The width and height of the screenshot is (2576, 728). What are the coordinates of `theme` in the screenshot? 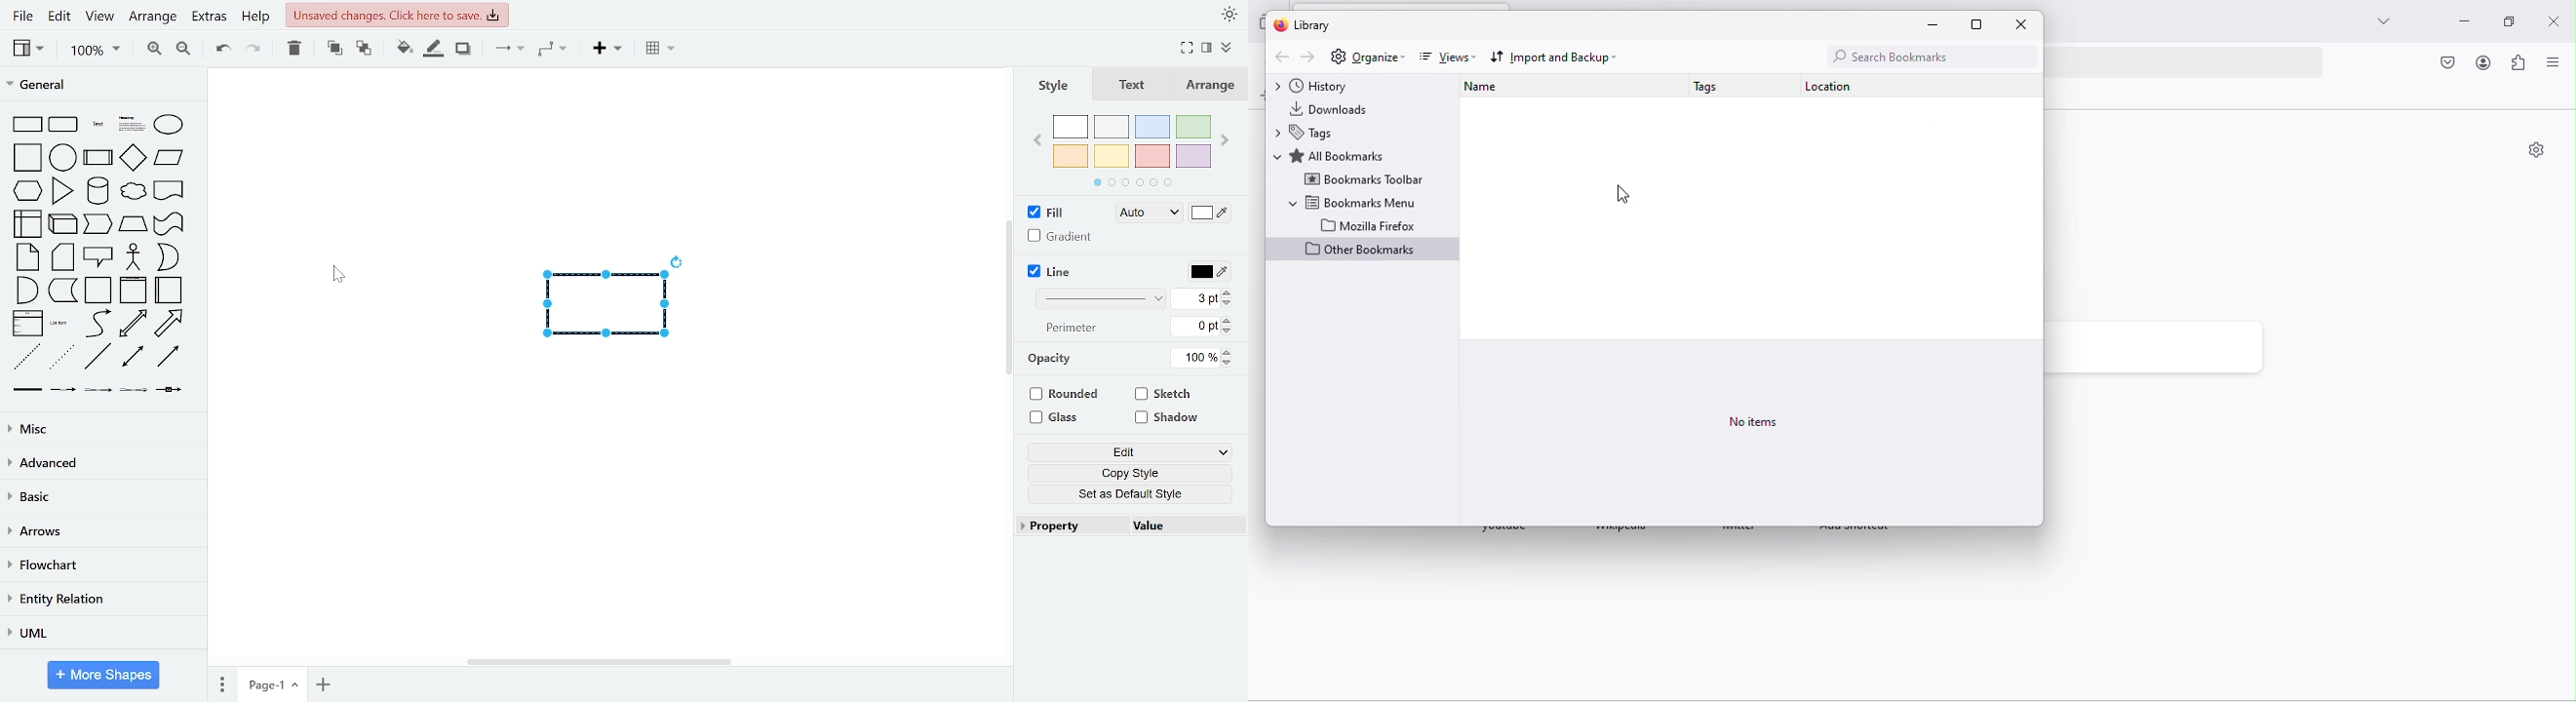 It's located at (1229, 14).